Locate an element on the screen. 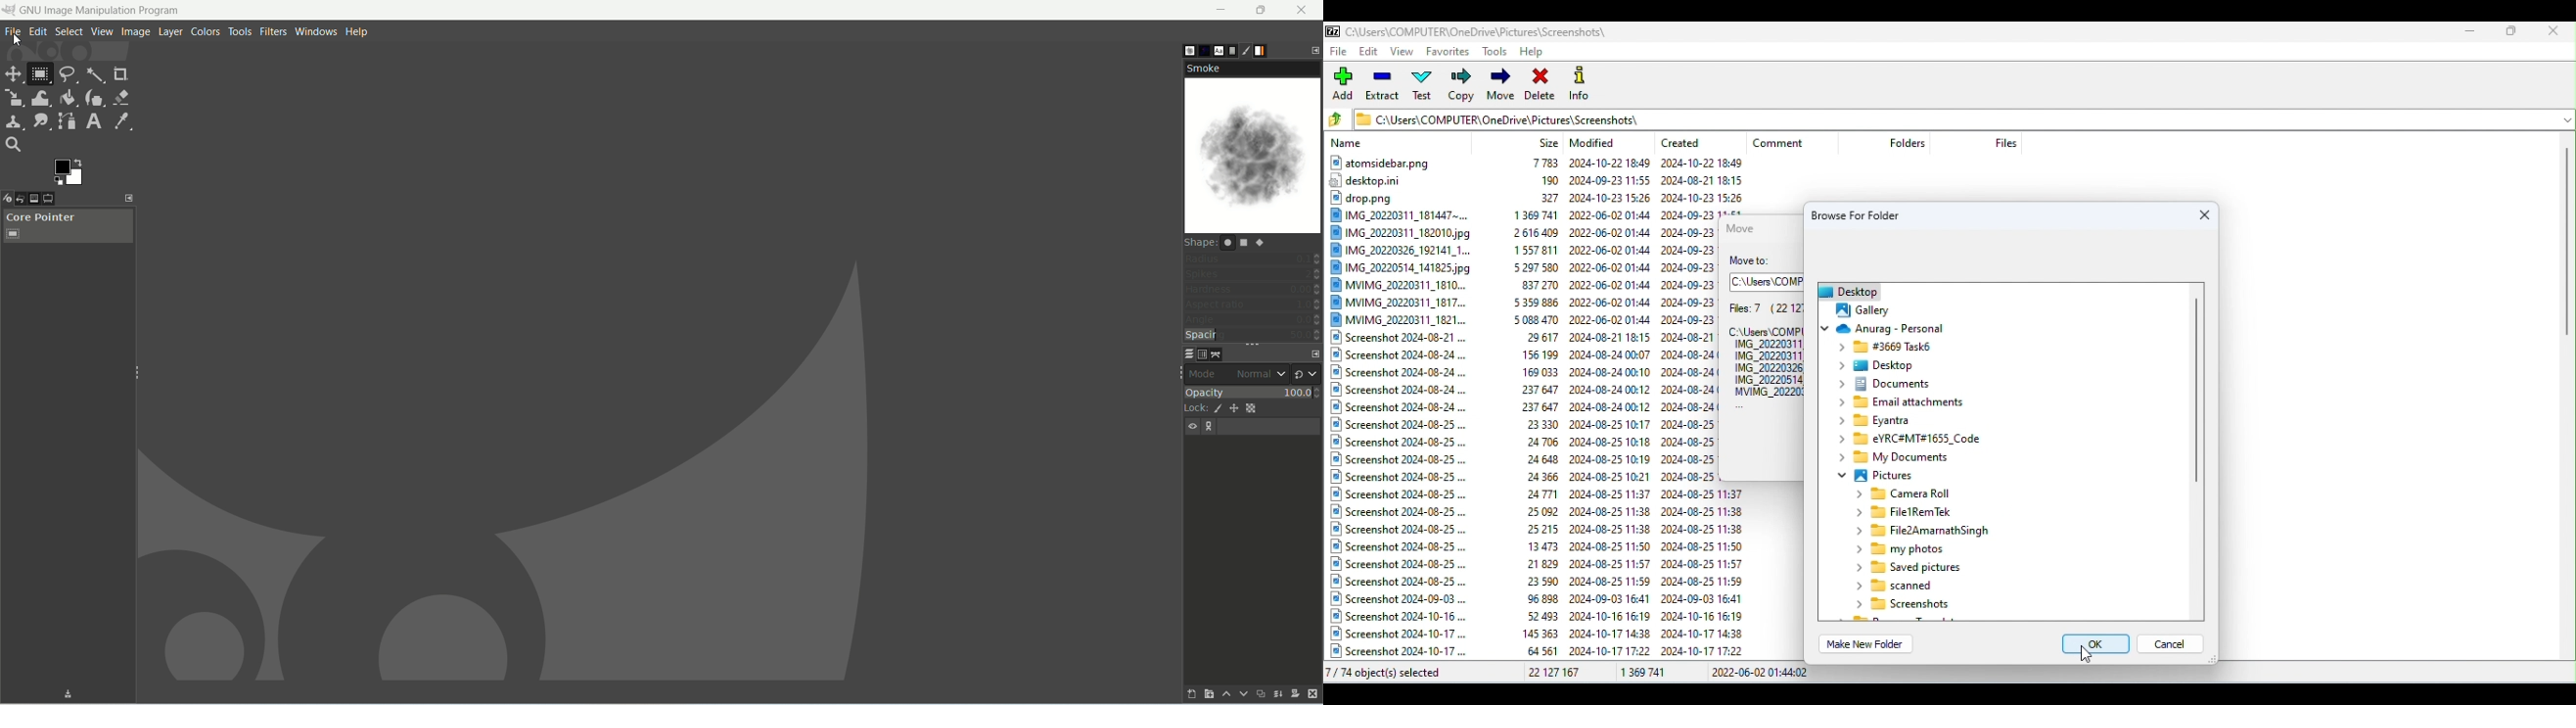 The height and width of the screenshot is (728, 2576). fonts is located at coordinates (1220, 50).